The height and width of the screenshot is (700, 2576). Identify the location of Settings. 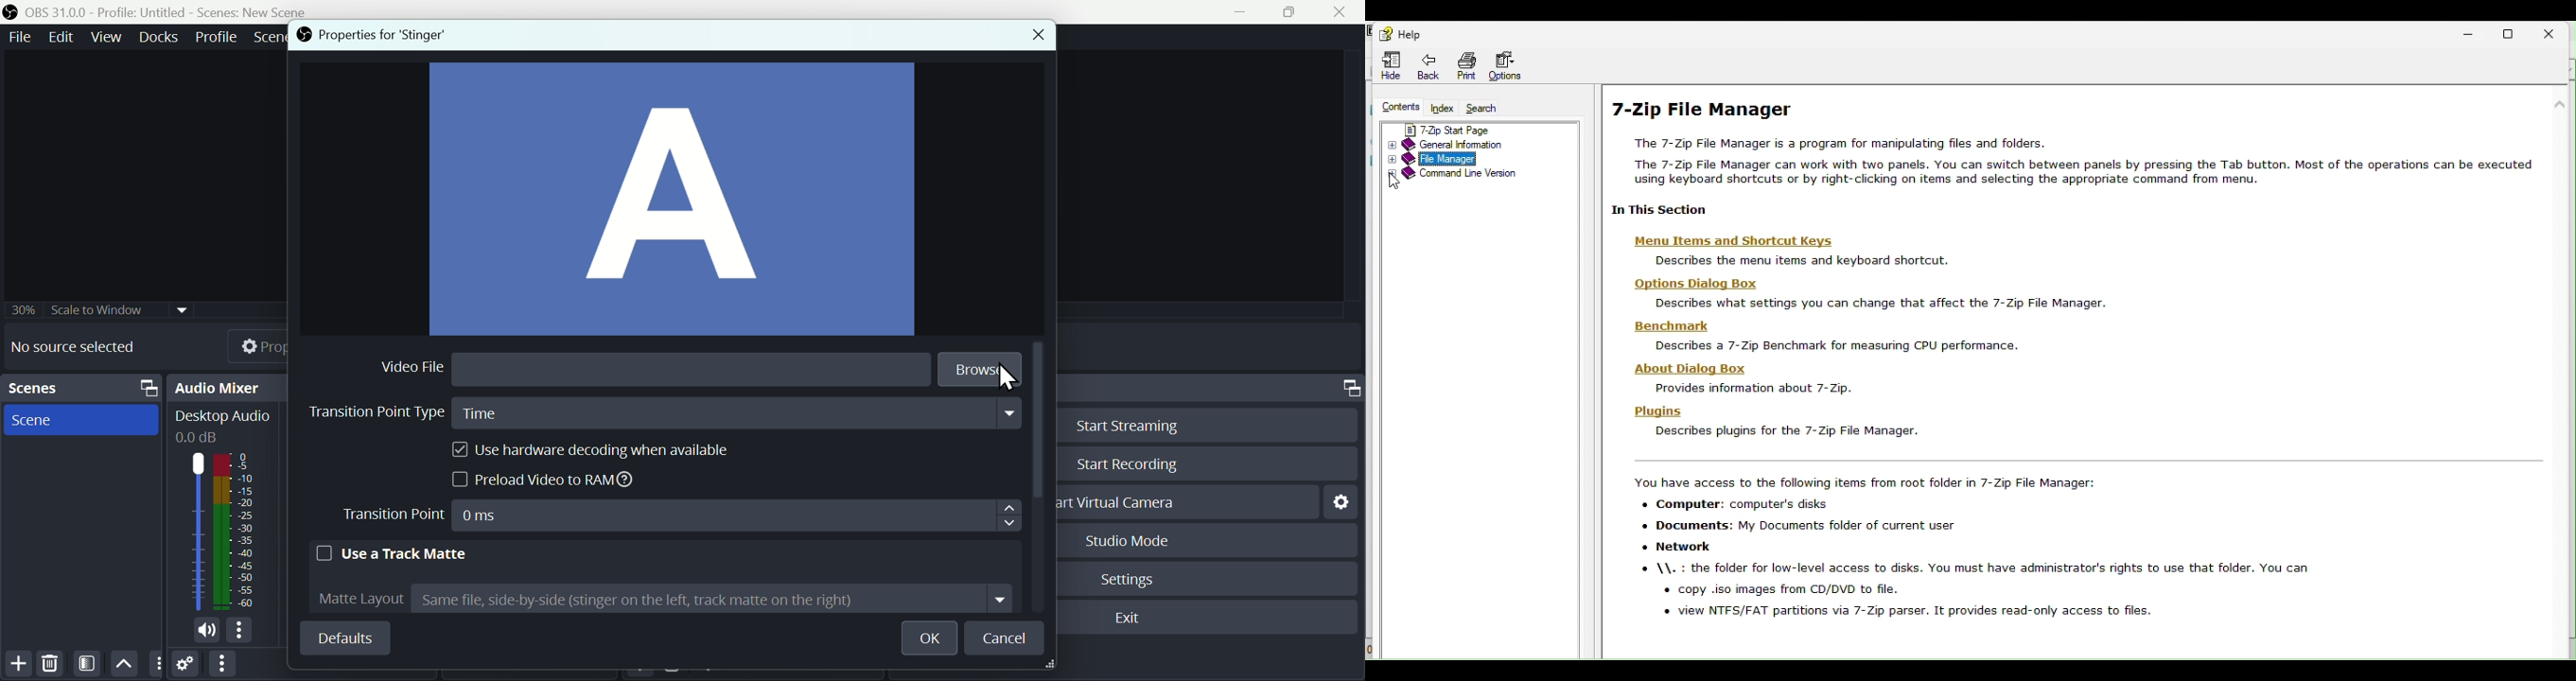
(1340, 500).